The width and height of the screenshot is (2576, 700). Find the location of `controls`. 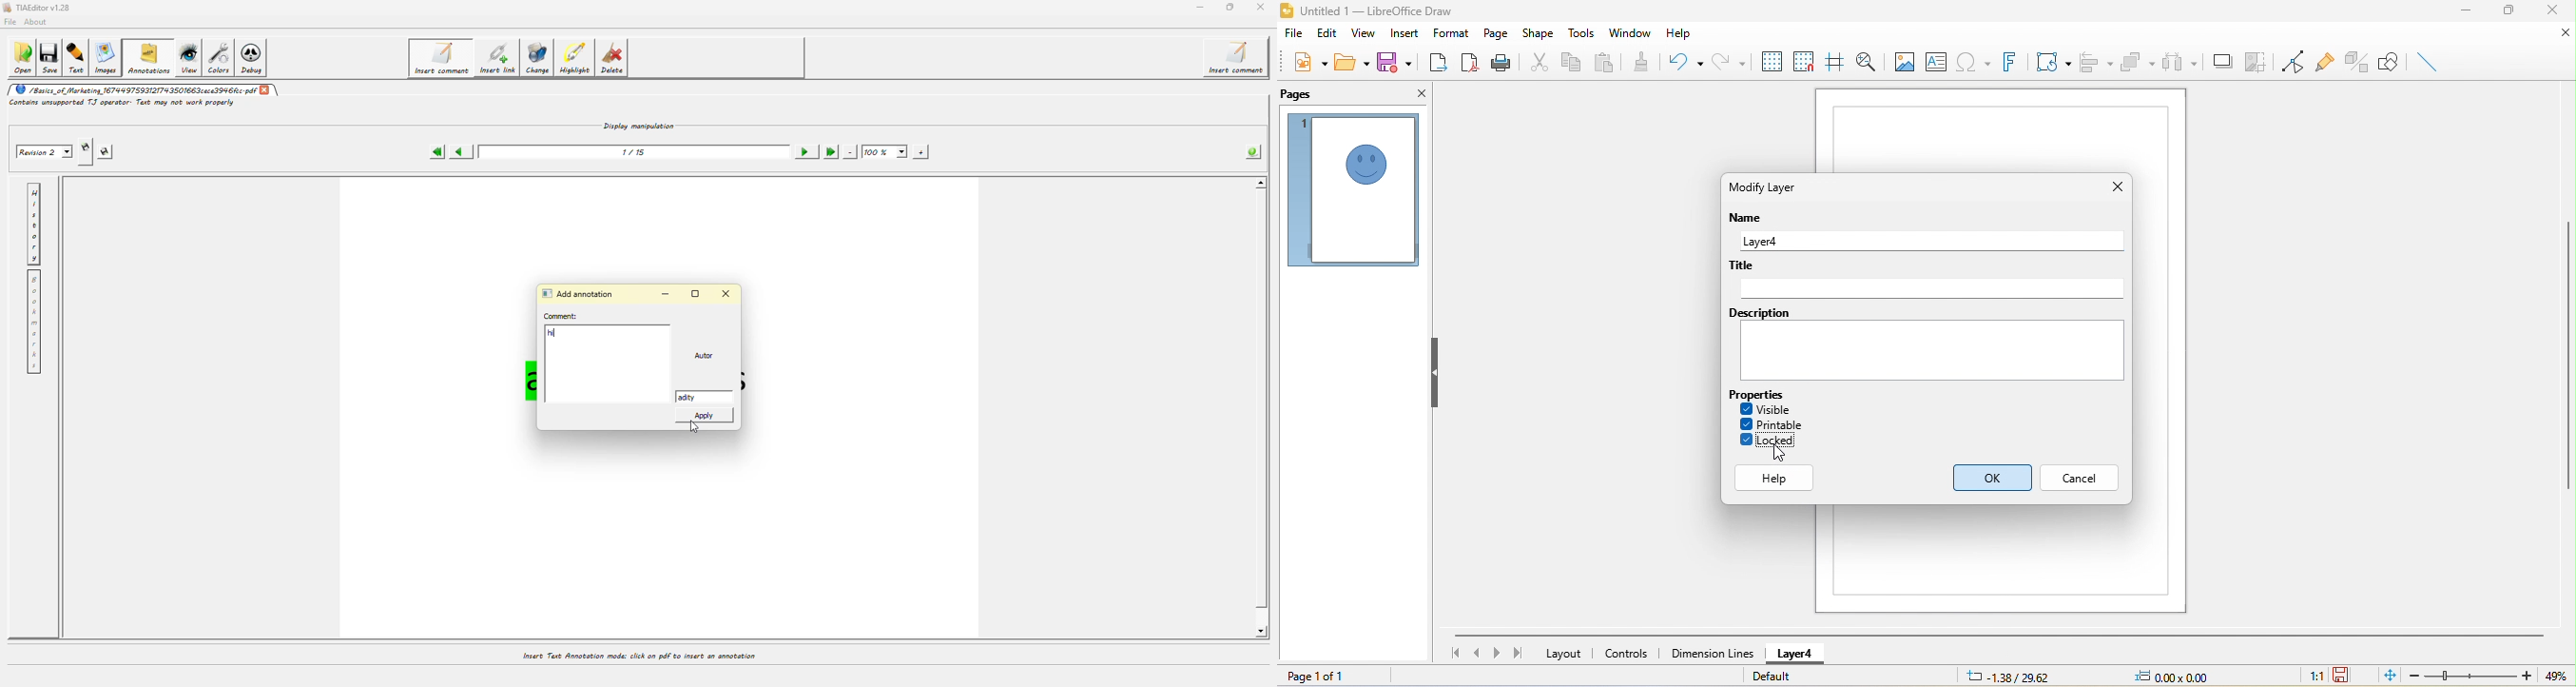

controls is located at coordinates (1628, 654).